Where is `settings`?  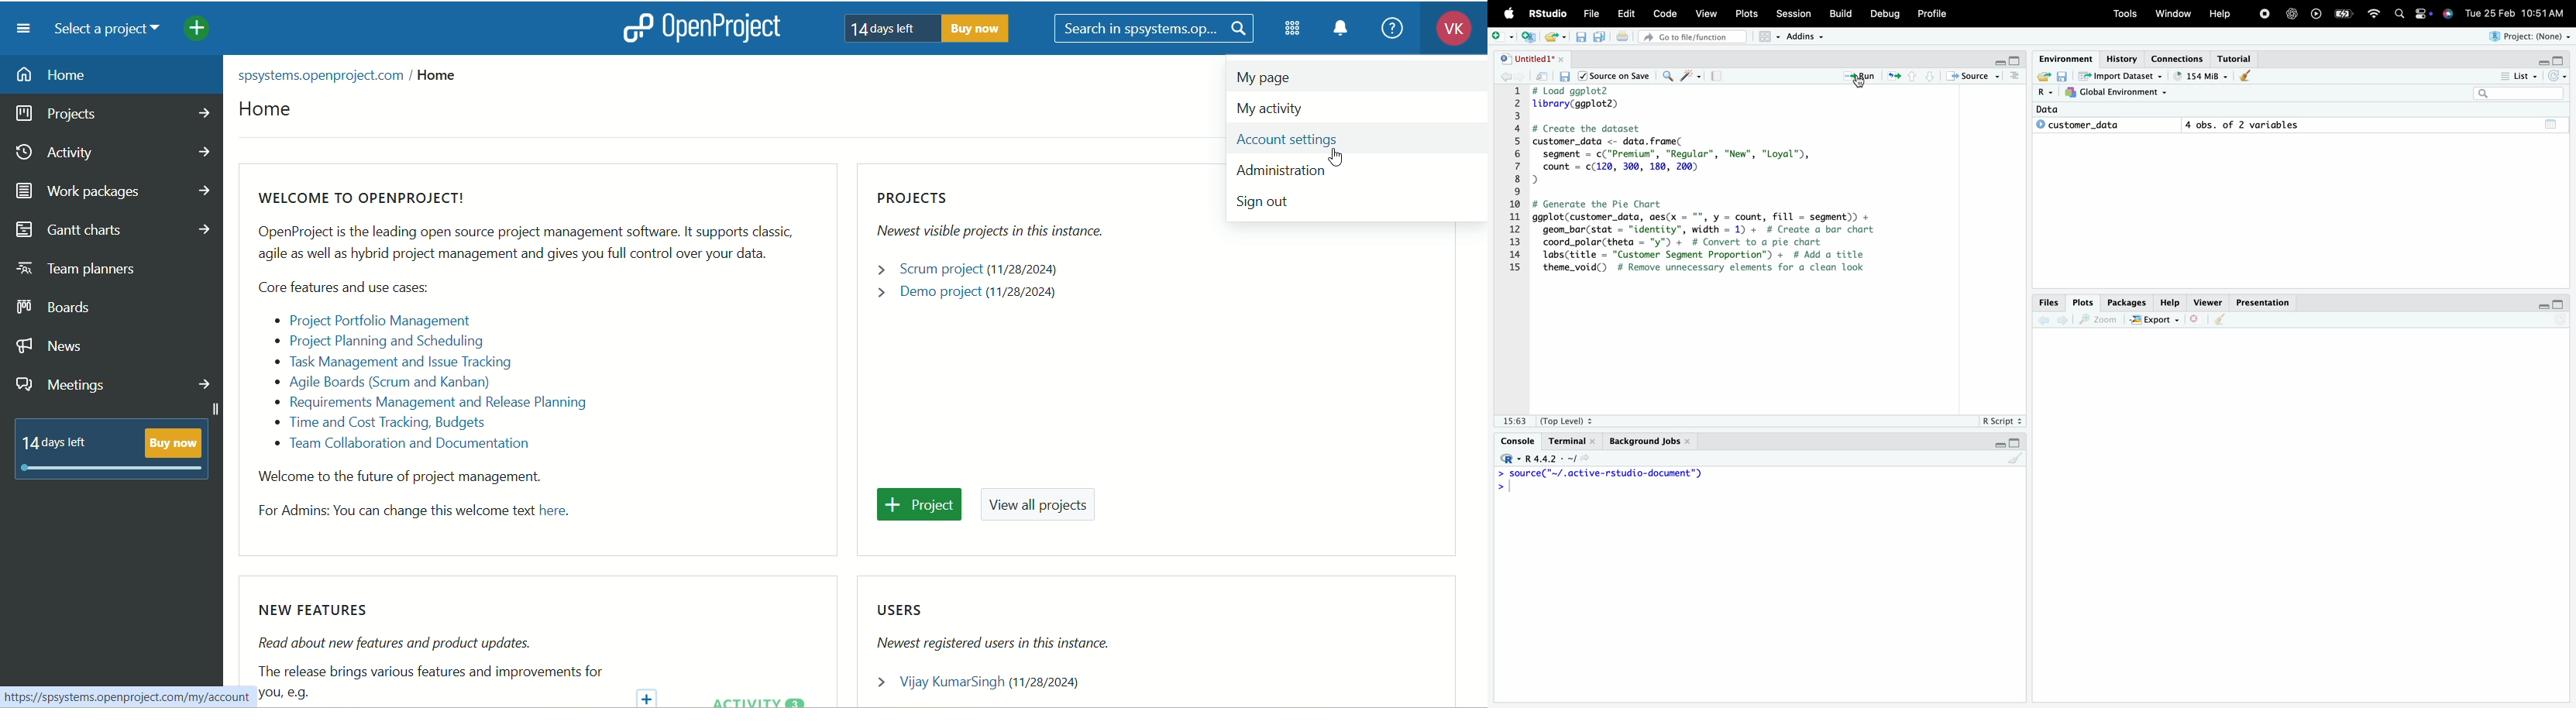 settings is located at coordinates (2423, 15).